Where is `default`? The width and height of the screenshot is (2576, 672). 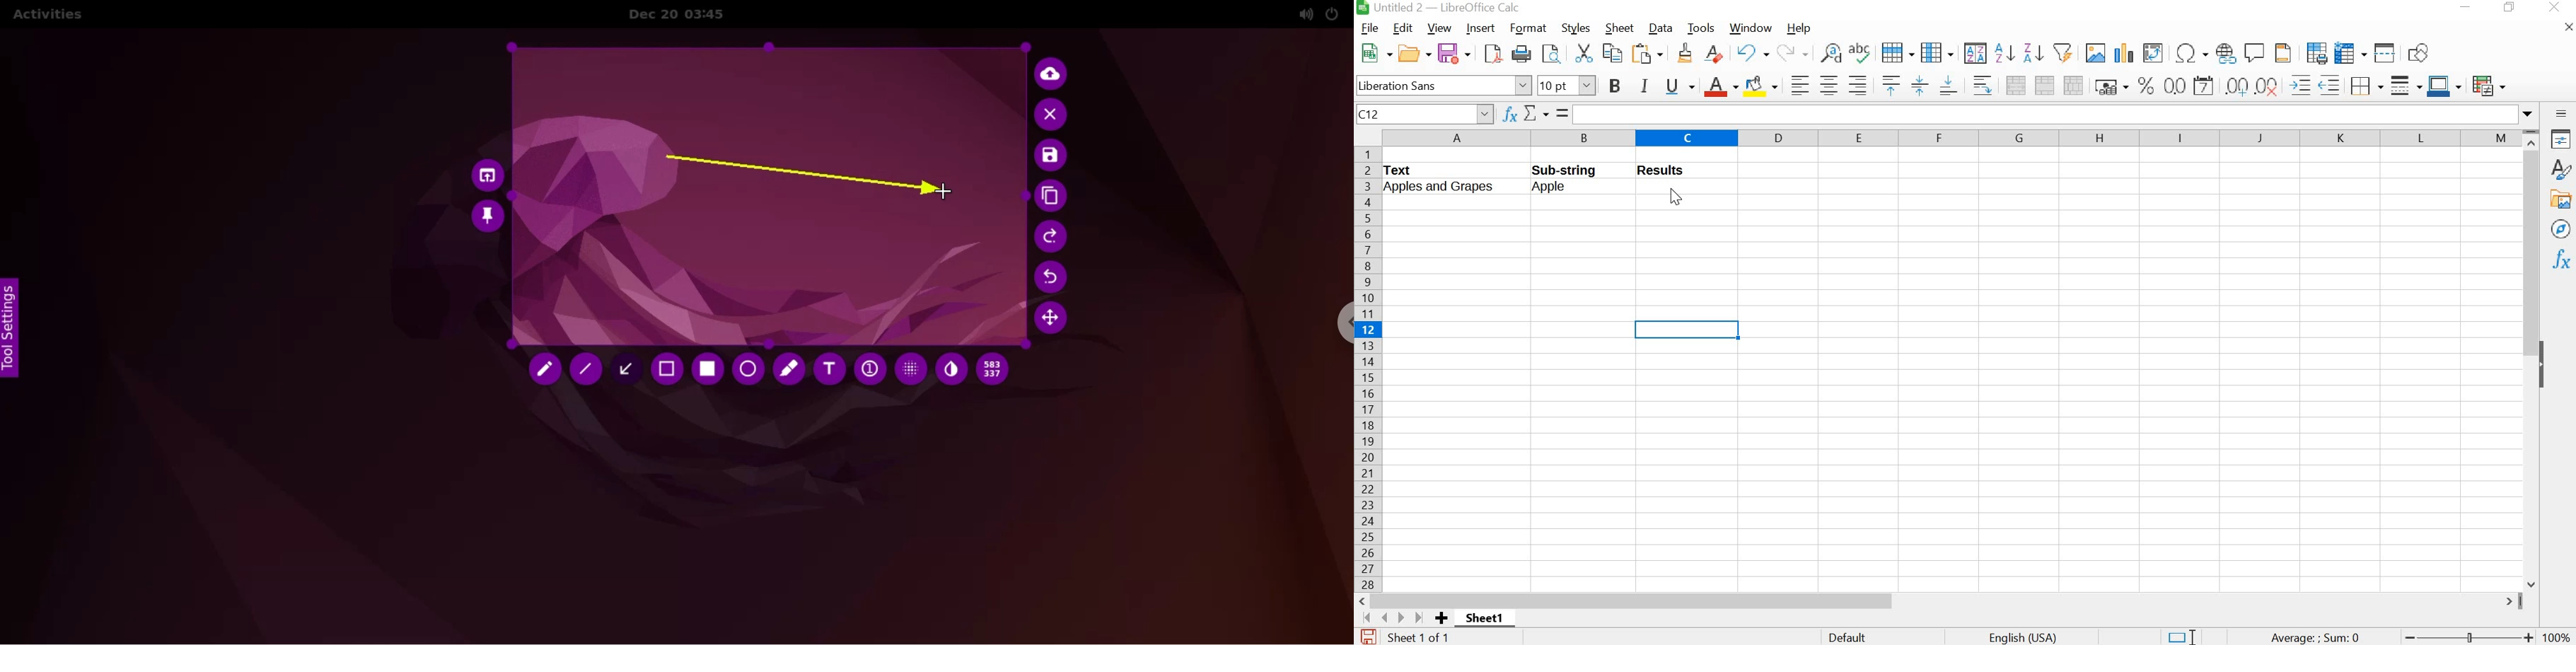
default is located at coordinates (1851, 636).